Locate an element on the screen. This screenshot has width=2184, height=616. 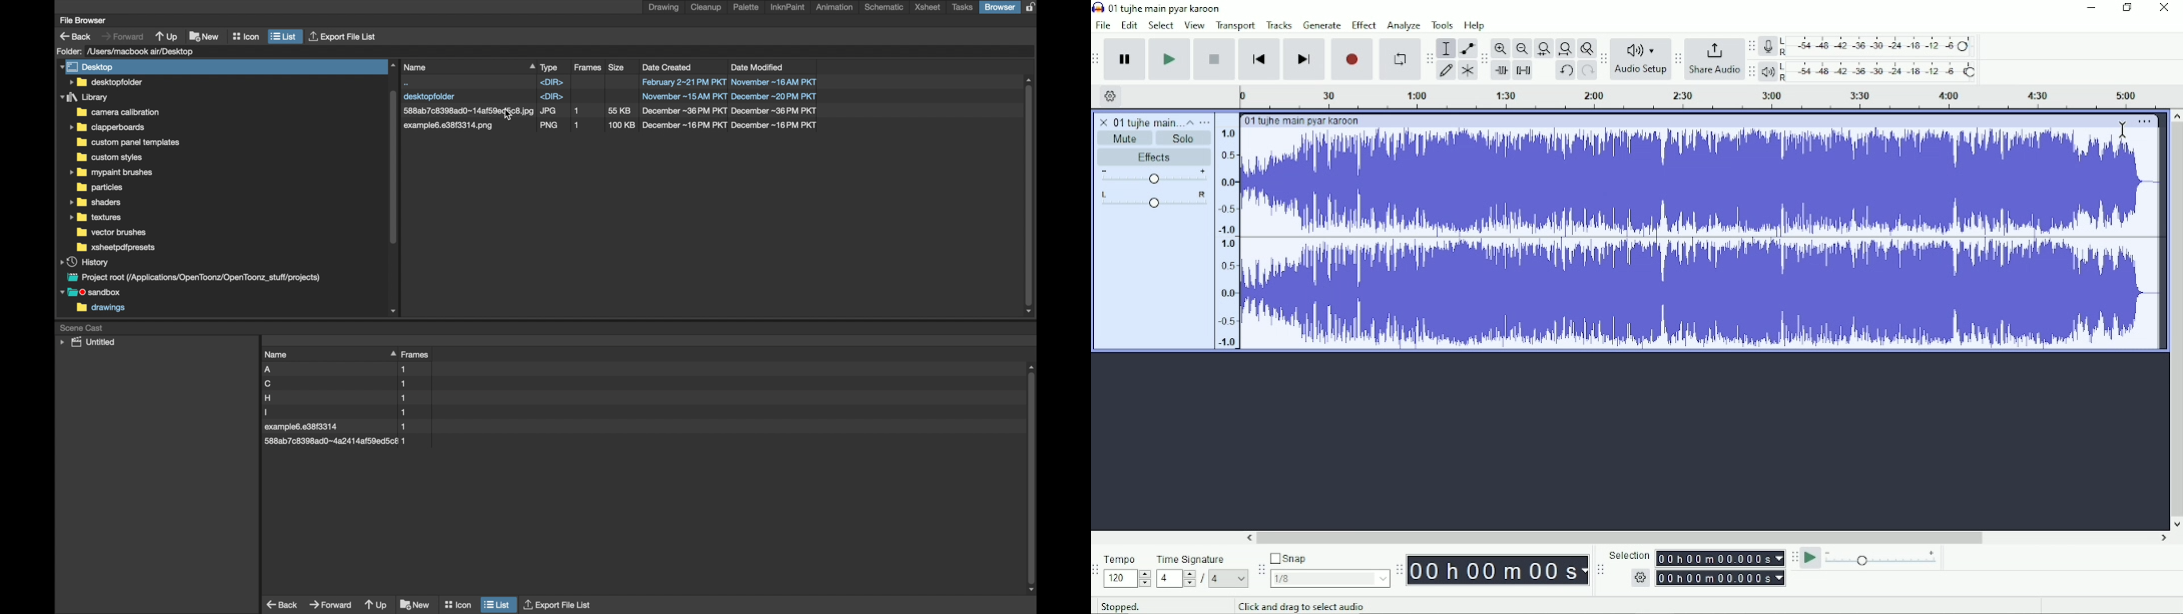
folder is located at coordinates (85, 97).